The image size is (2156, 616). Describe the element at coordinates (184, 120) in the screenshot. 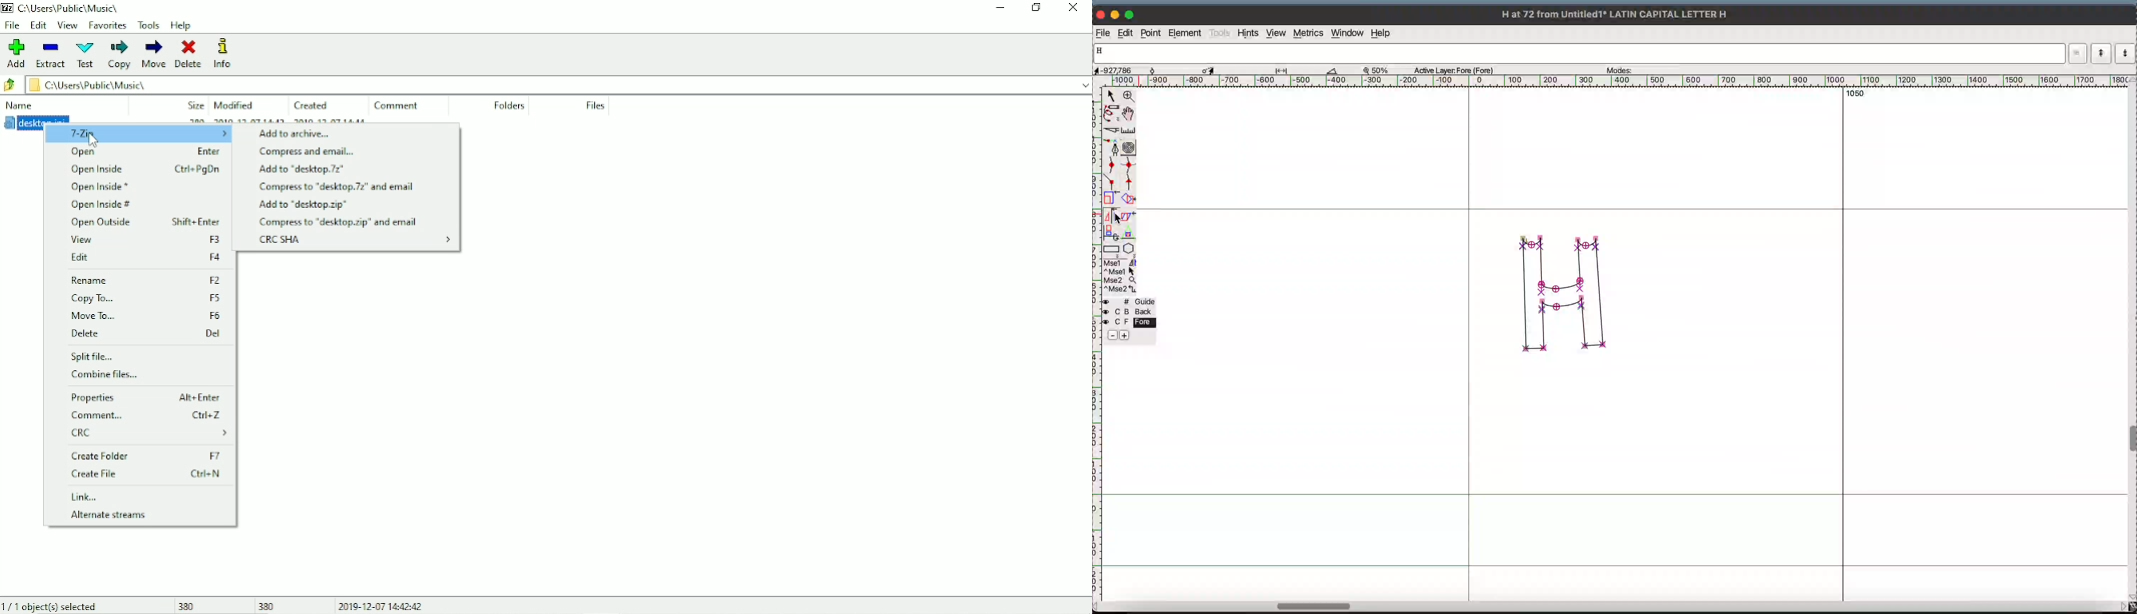

I see `desktop.ini` at that location.